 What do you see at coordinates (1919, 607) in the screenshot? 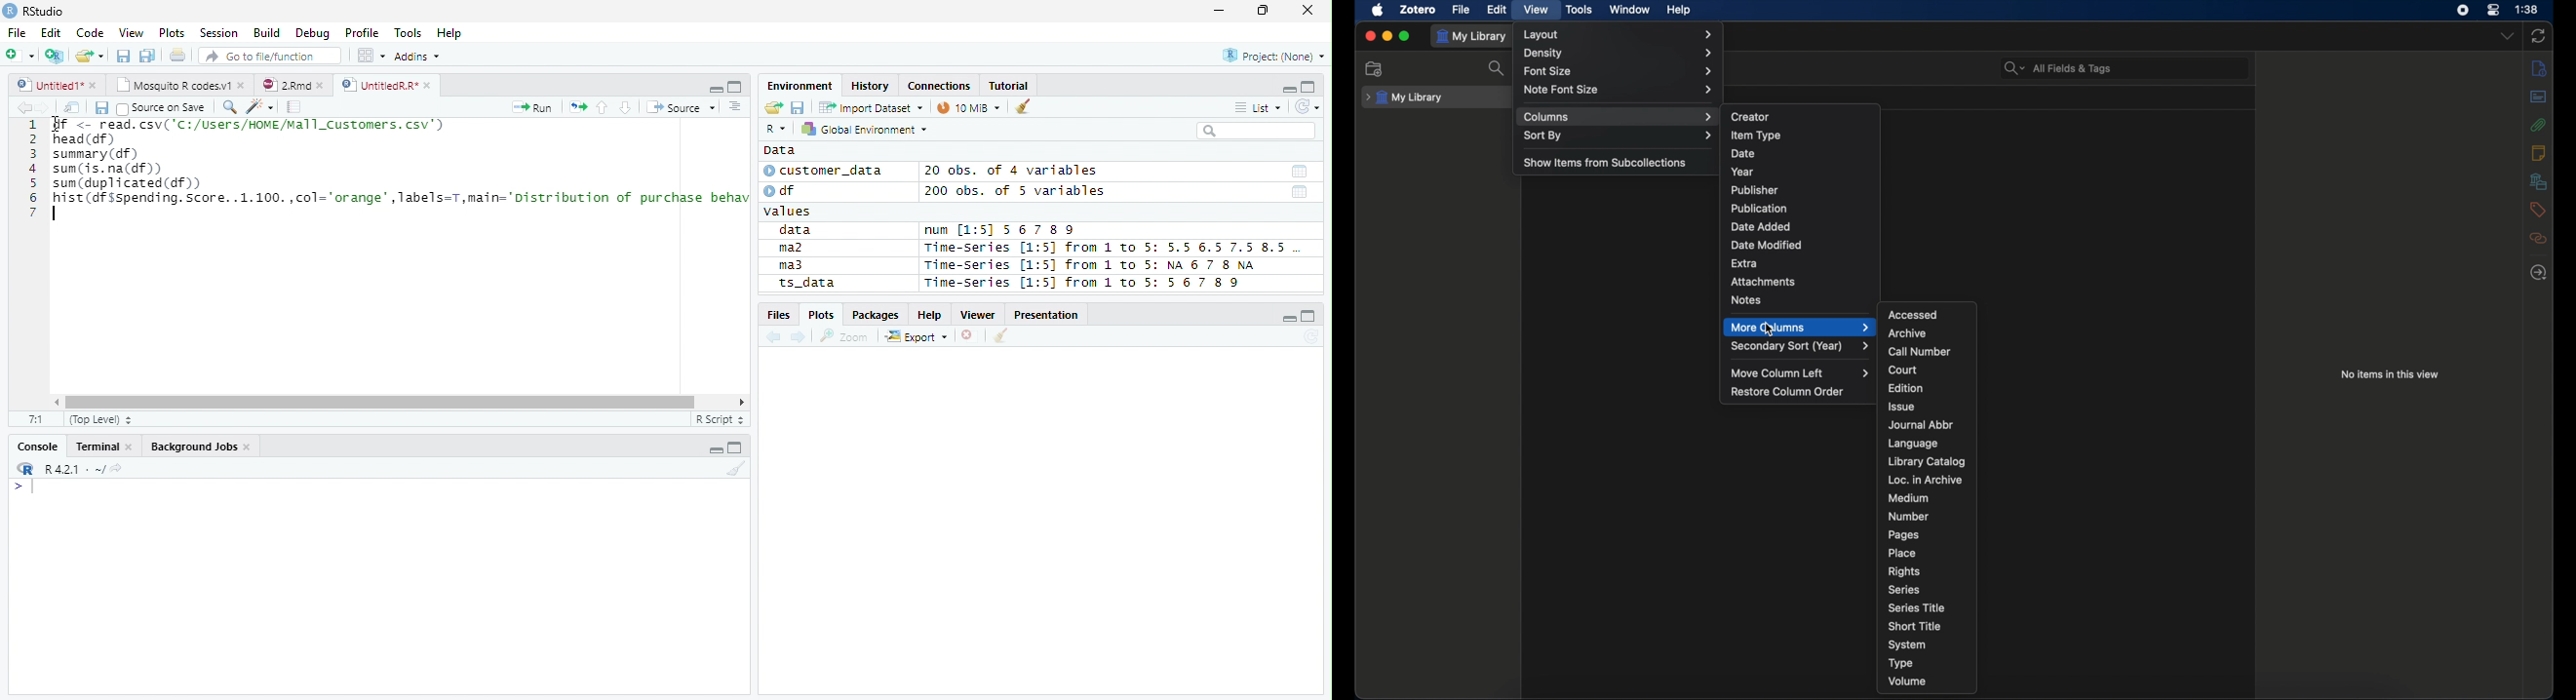
I see `series titile` at bounding box center [1919, 607].